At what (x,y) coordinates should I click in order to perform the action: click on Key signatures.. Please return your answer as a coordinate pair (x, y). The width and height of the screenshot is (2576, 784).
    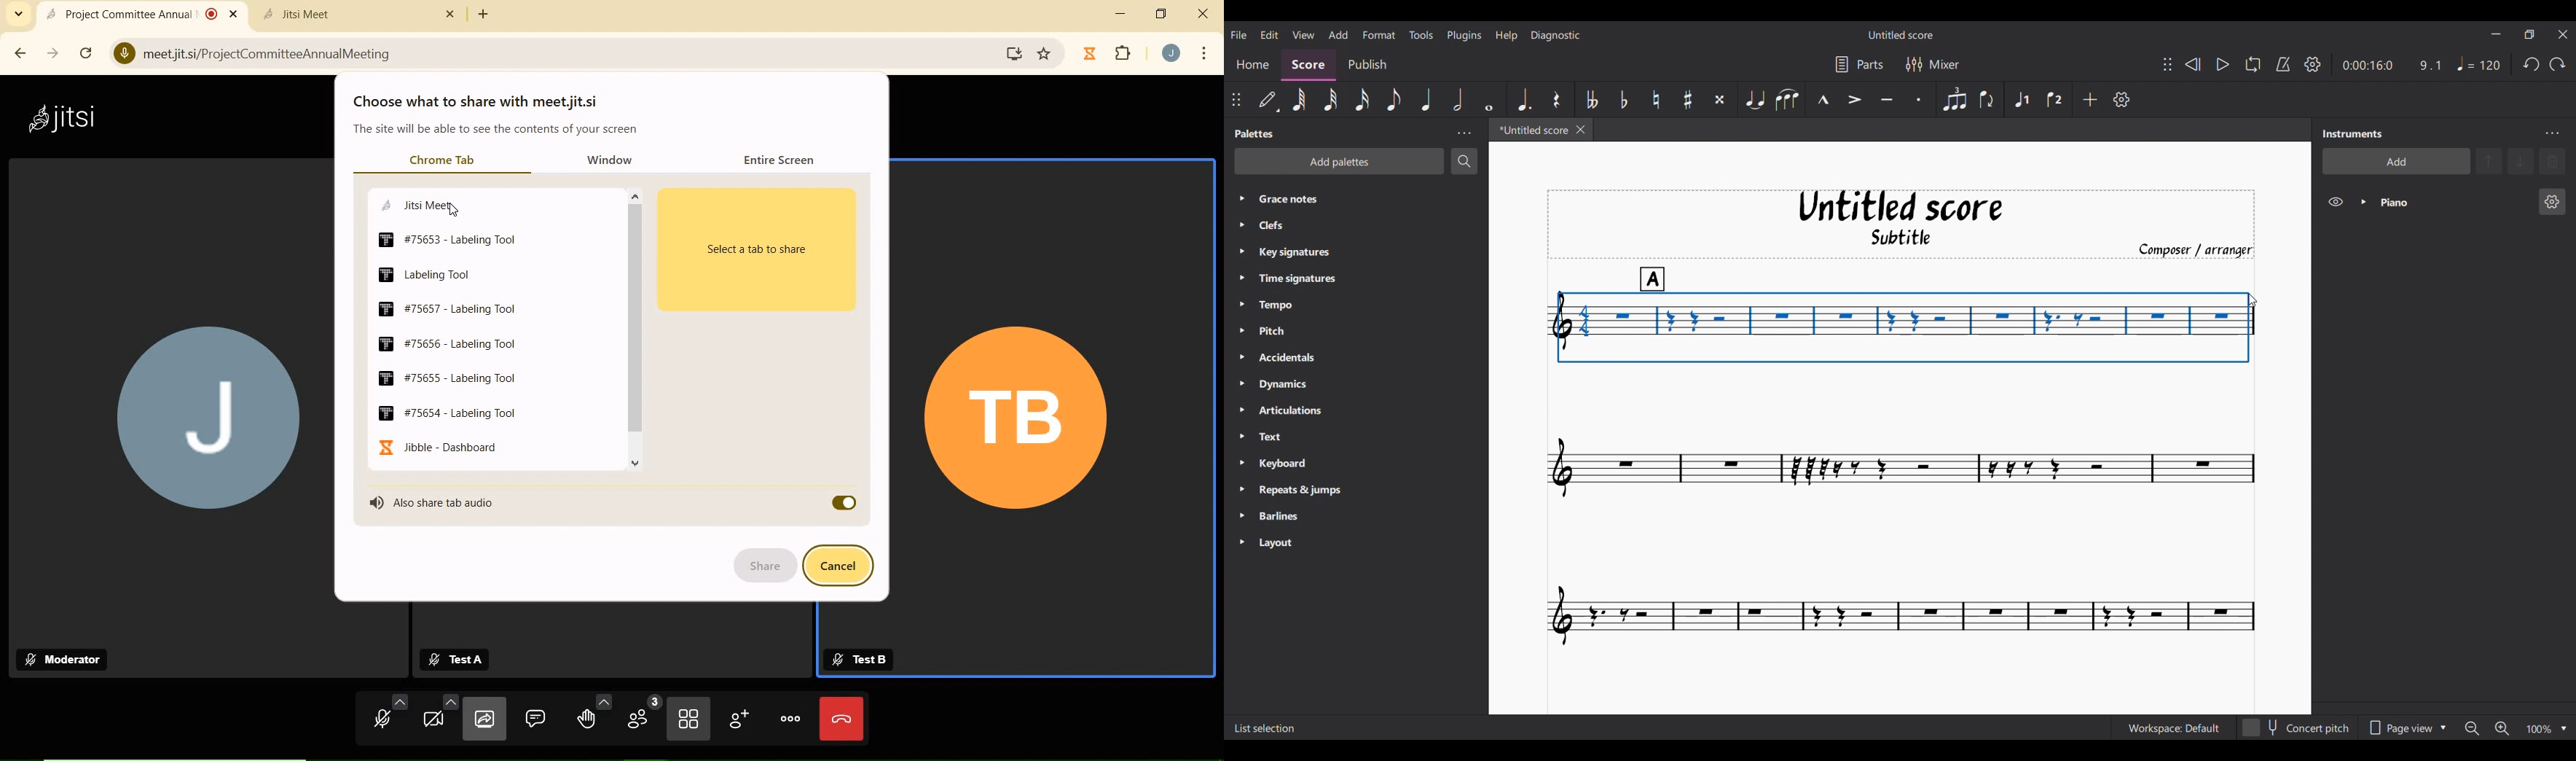
    Looking at the image, I should click on (1306, 254).